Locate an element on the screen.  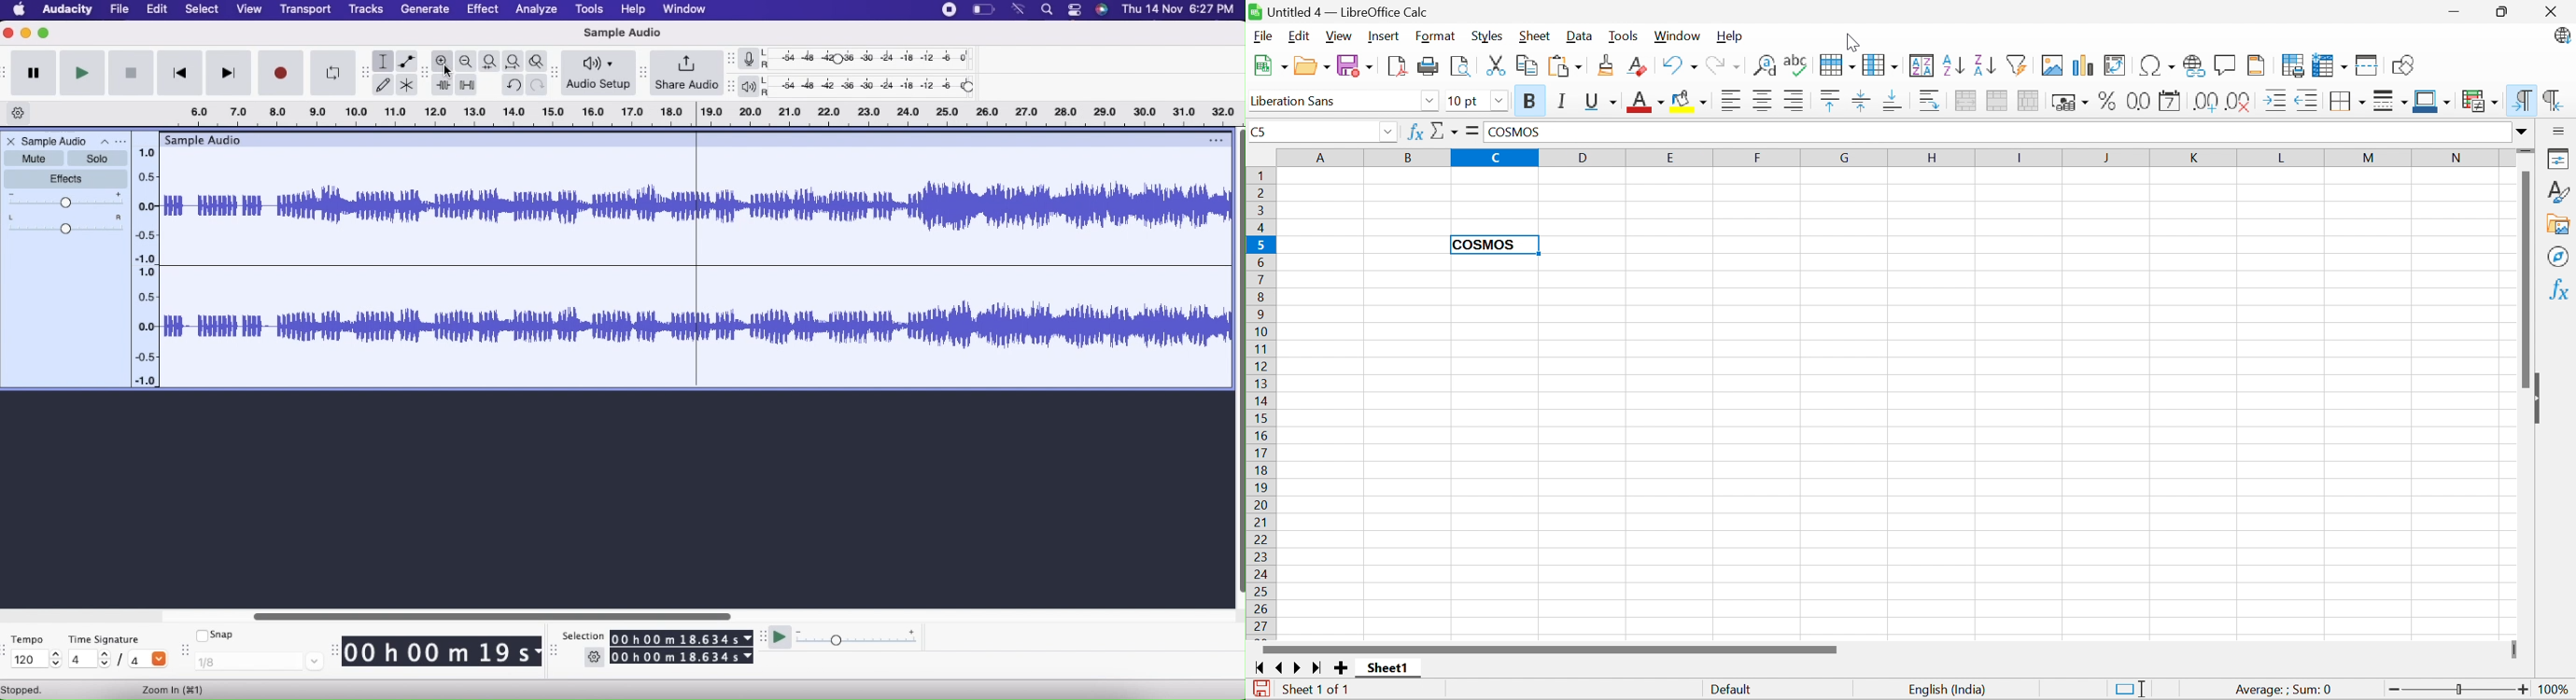
Spelling is located at coordinates (1794, 62).